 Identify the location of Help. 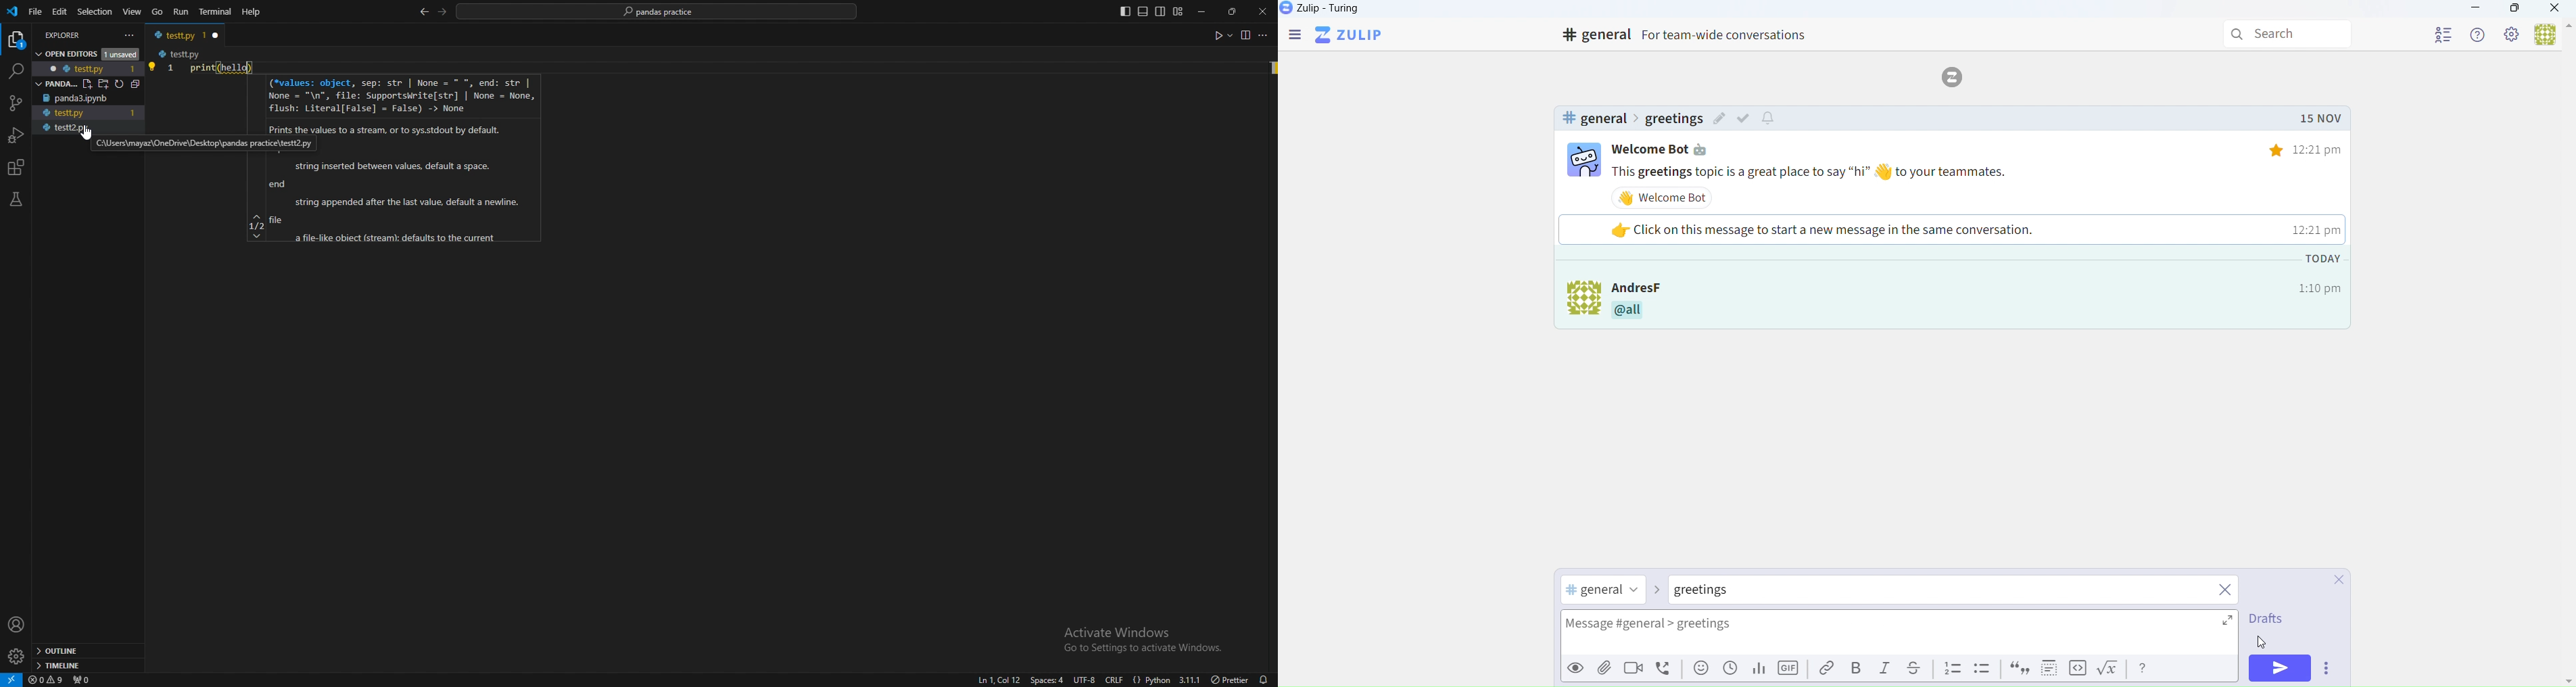
(2479, 34).